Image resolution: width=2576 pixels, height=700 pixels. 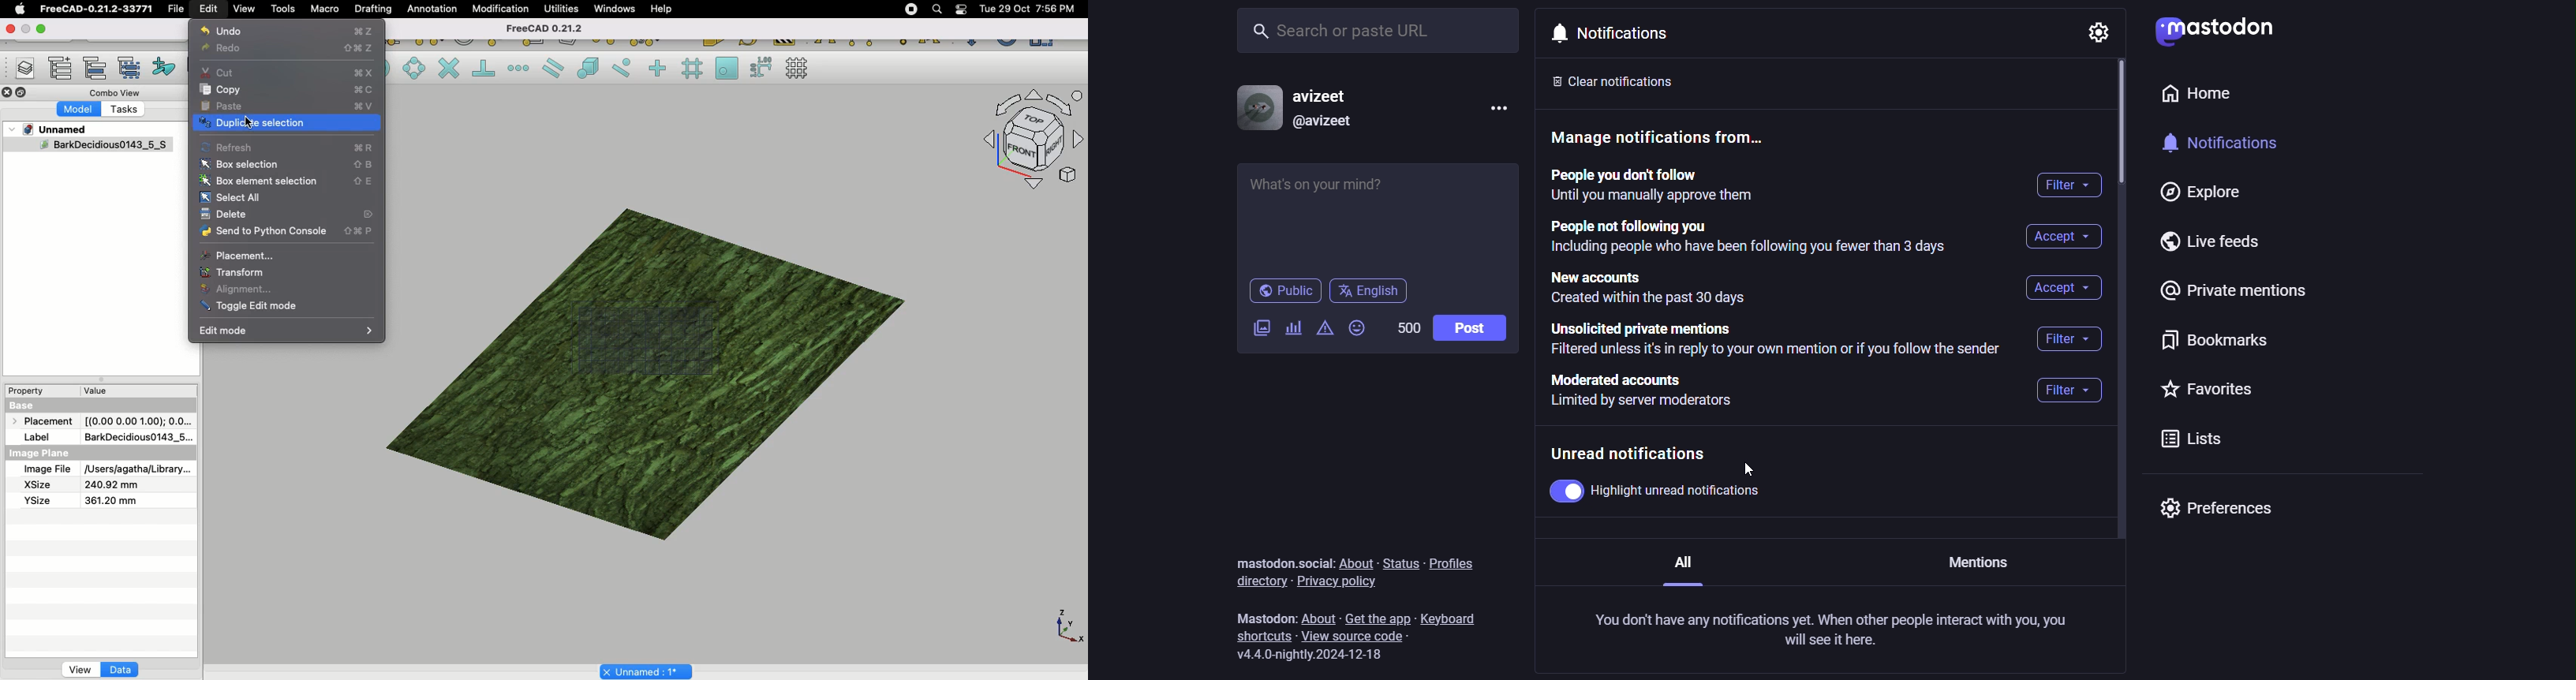 I want to click on search or paste URL, so click(x=1379, y=28).